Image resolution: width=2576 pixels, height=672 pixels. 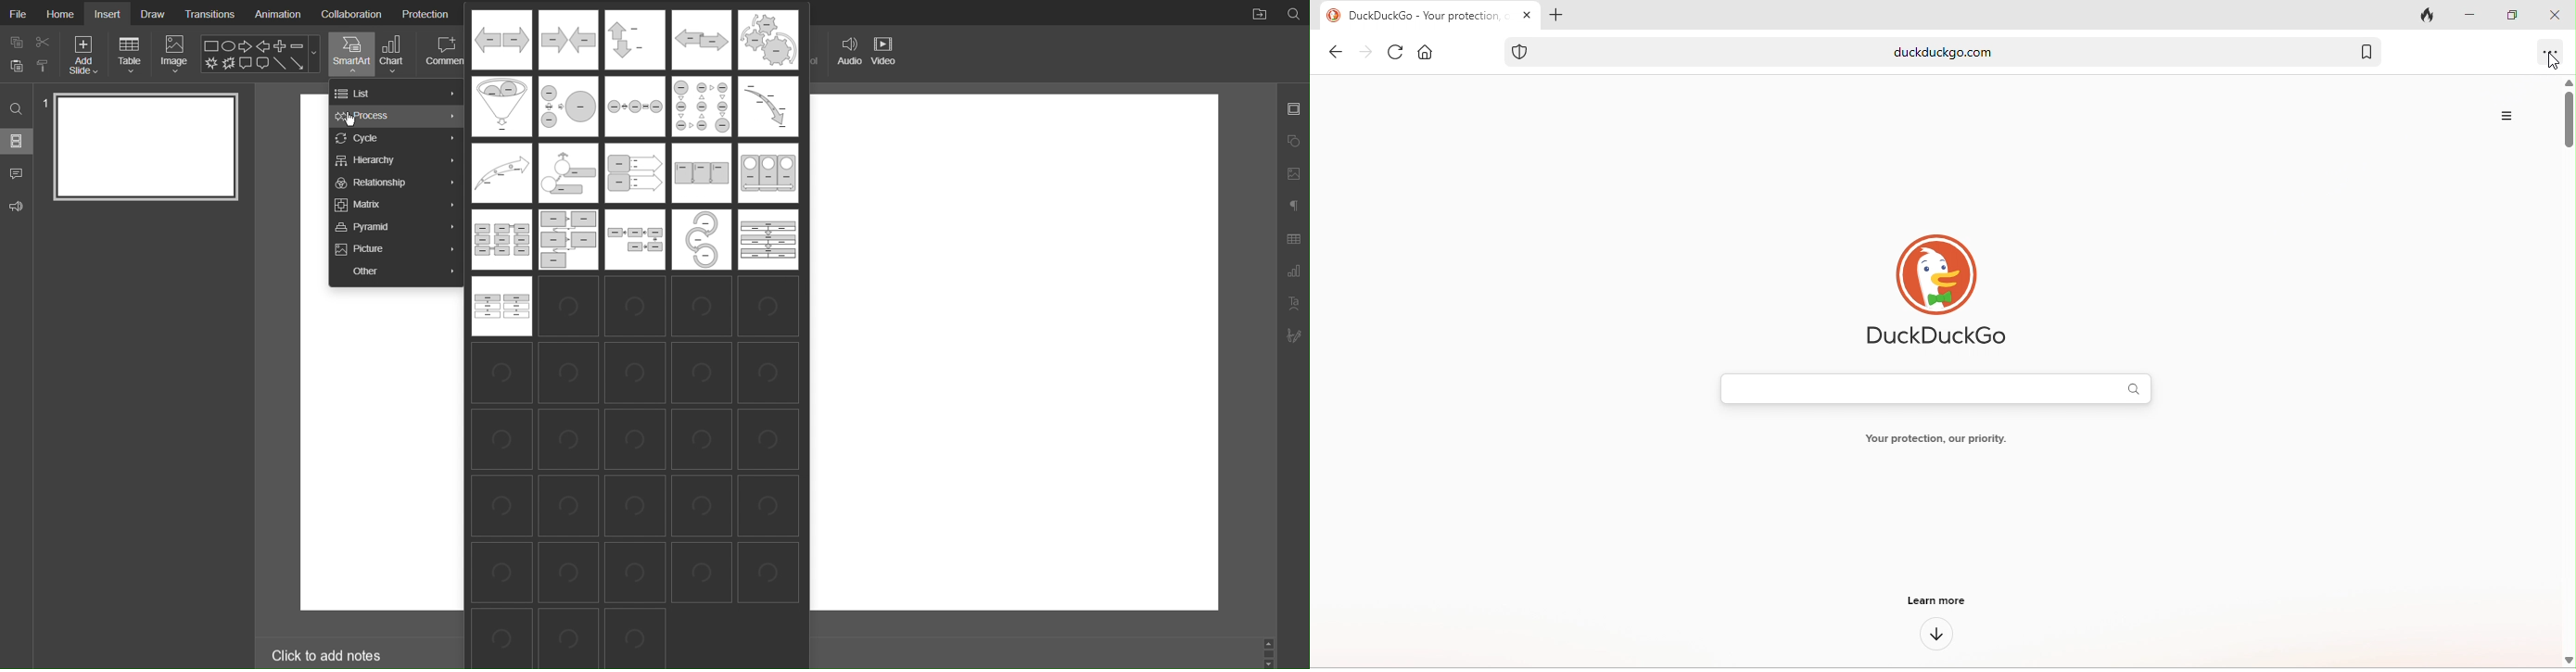 I want to click on search bar, so click(x=1939, y=387).